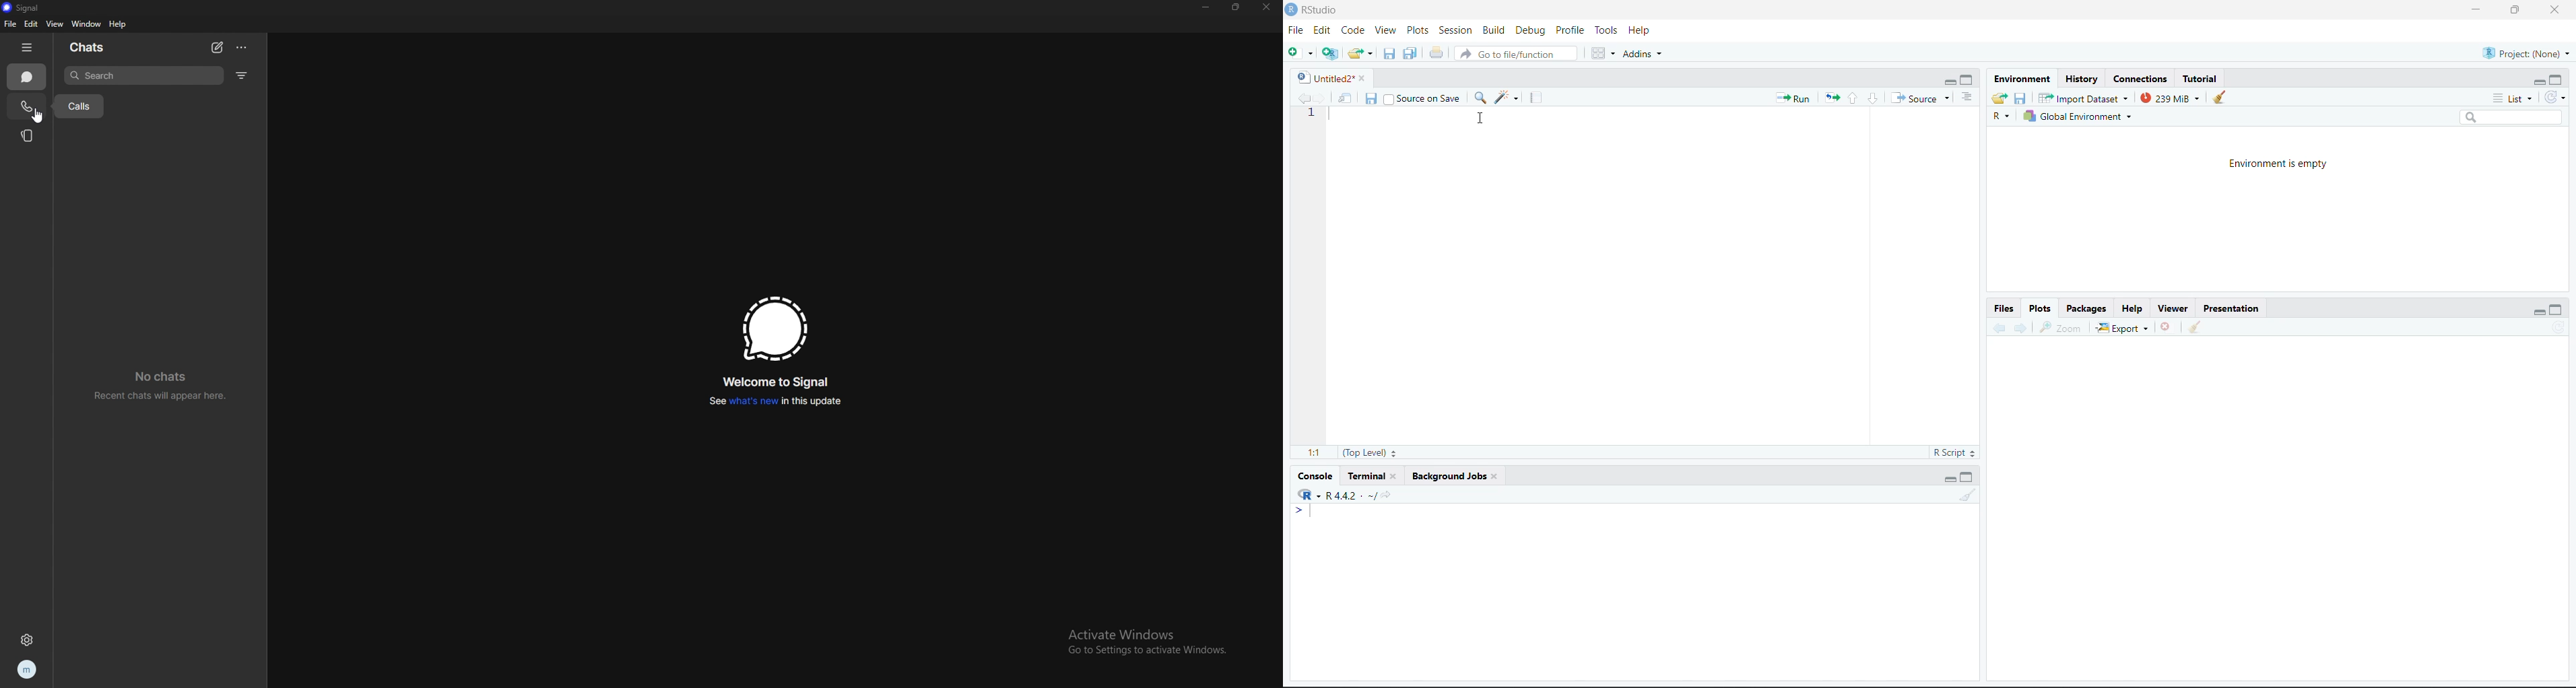 The height and width of the screenshot is (700, 2576). I want to click on Refresh the list of objects in the environment, so click(2558, 100).